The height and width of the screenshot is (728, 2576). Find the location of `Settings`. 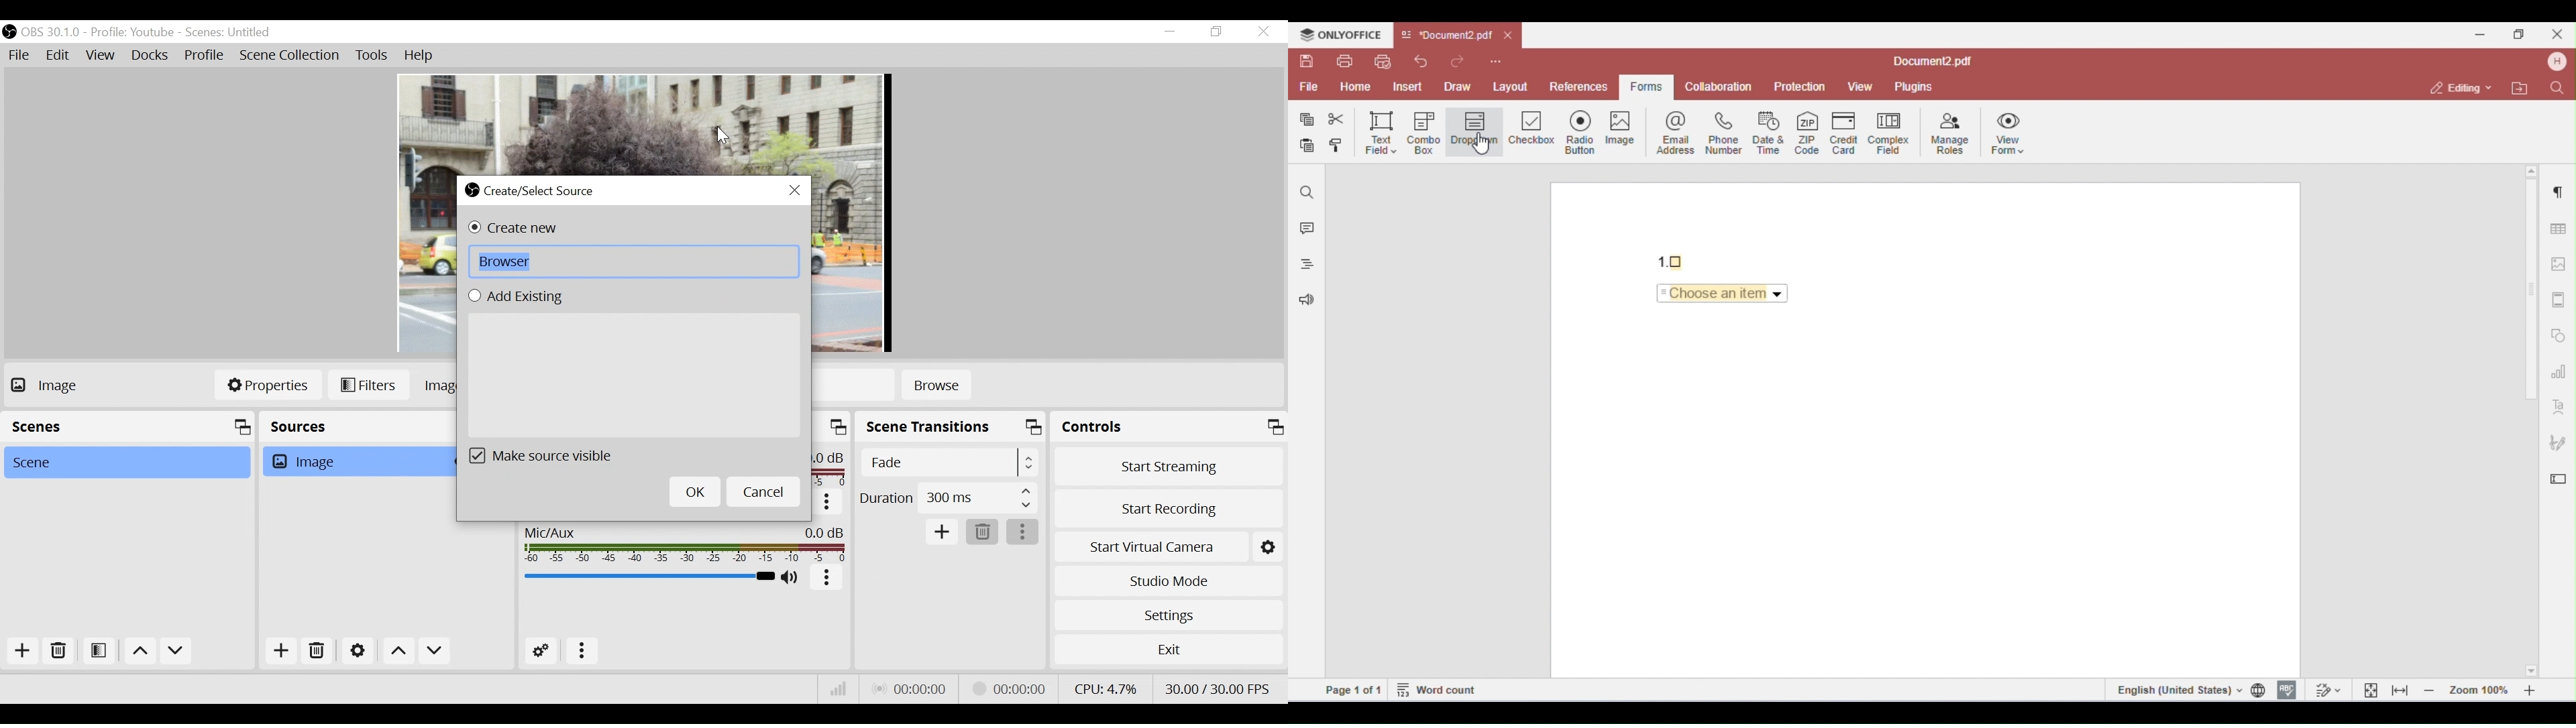

Settings is located at coordinates (358, 650).